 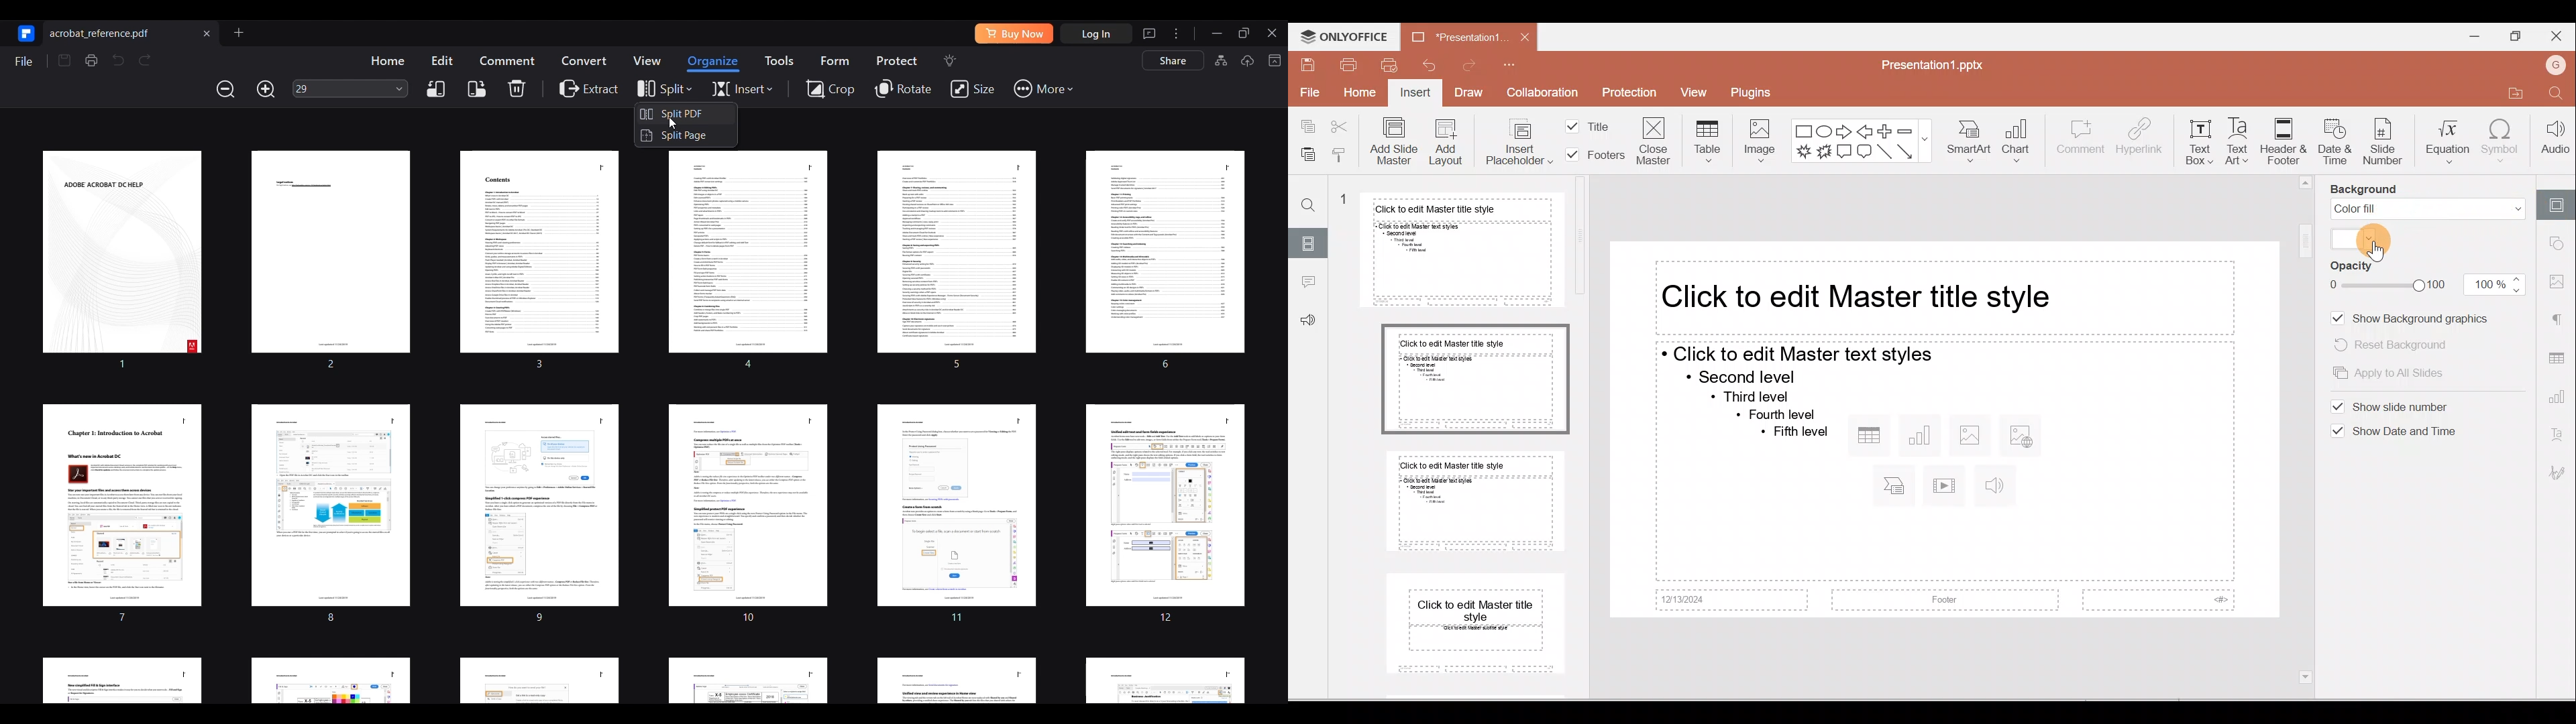 I want to click on Opacity, so click(x=2363, y=267).